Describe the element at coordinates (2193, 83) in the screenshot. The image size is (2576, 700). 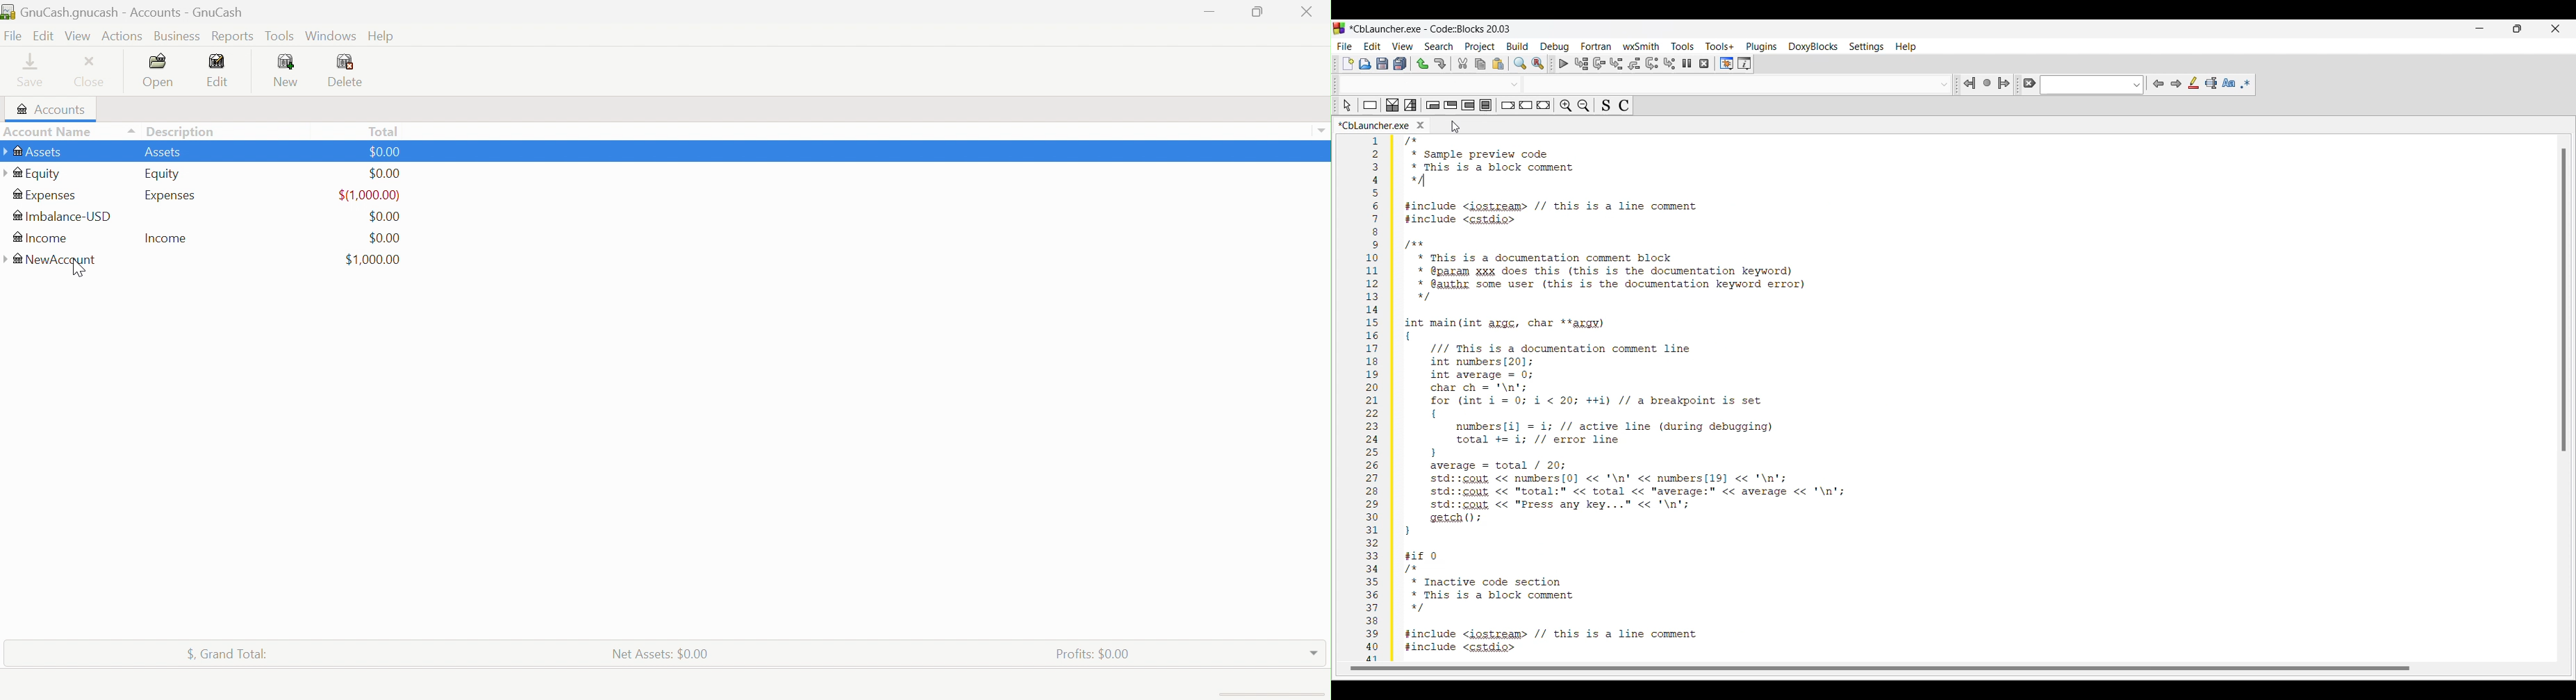
I see `Highlight` at that location.